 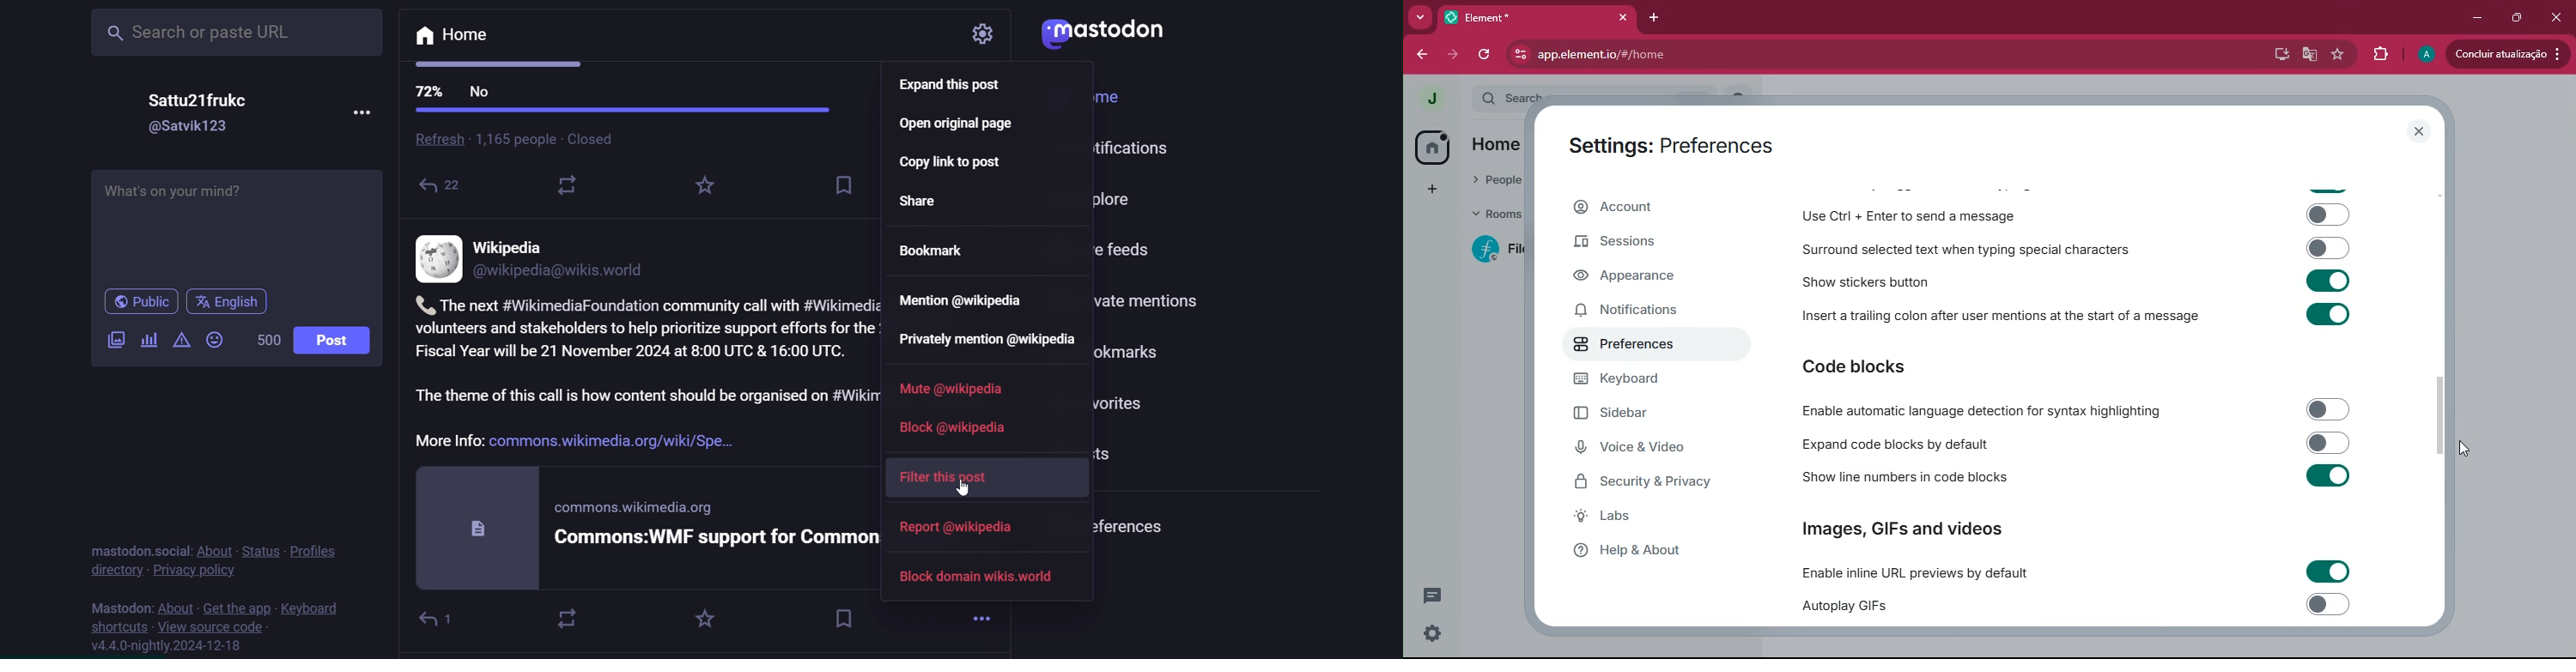 What do you see at coordinates (1113, 30) in the screenshot?
I see `logo` at bounding box center [1113, 30].